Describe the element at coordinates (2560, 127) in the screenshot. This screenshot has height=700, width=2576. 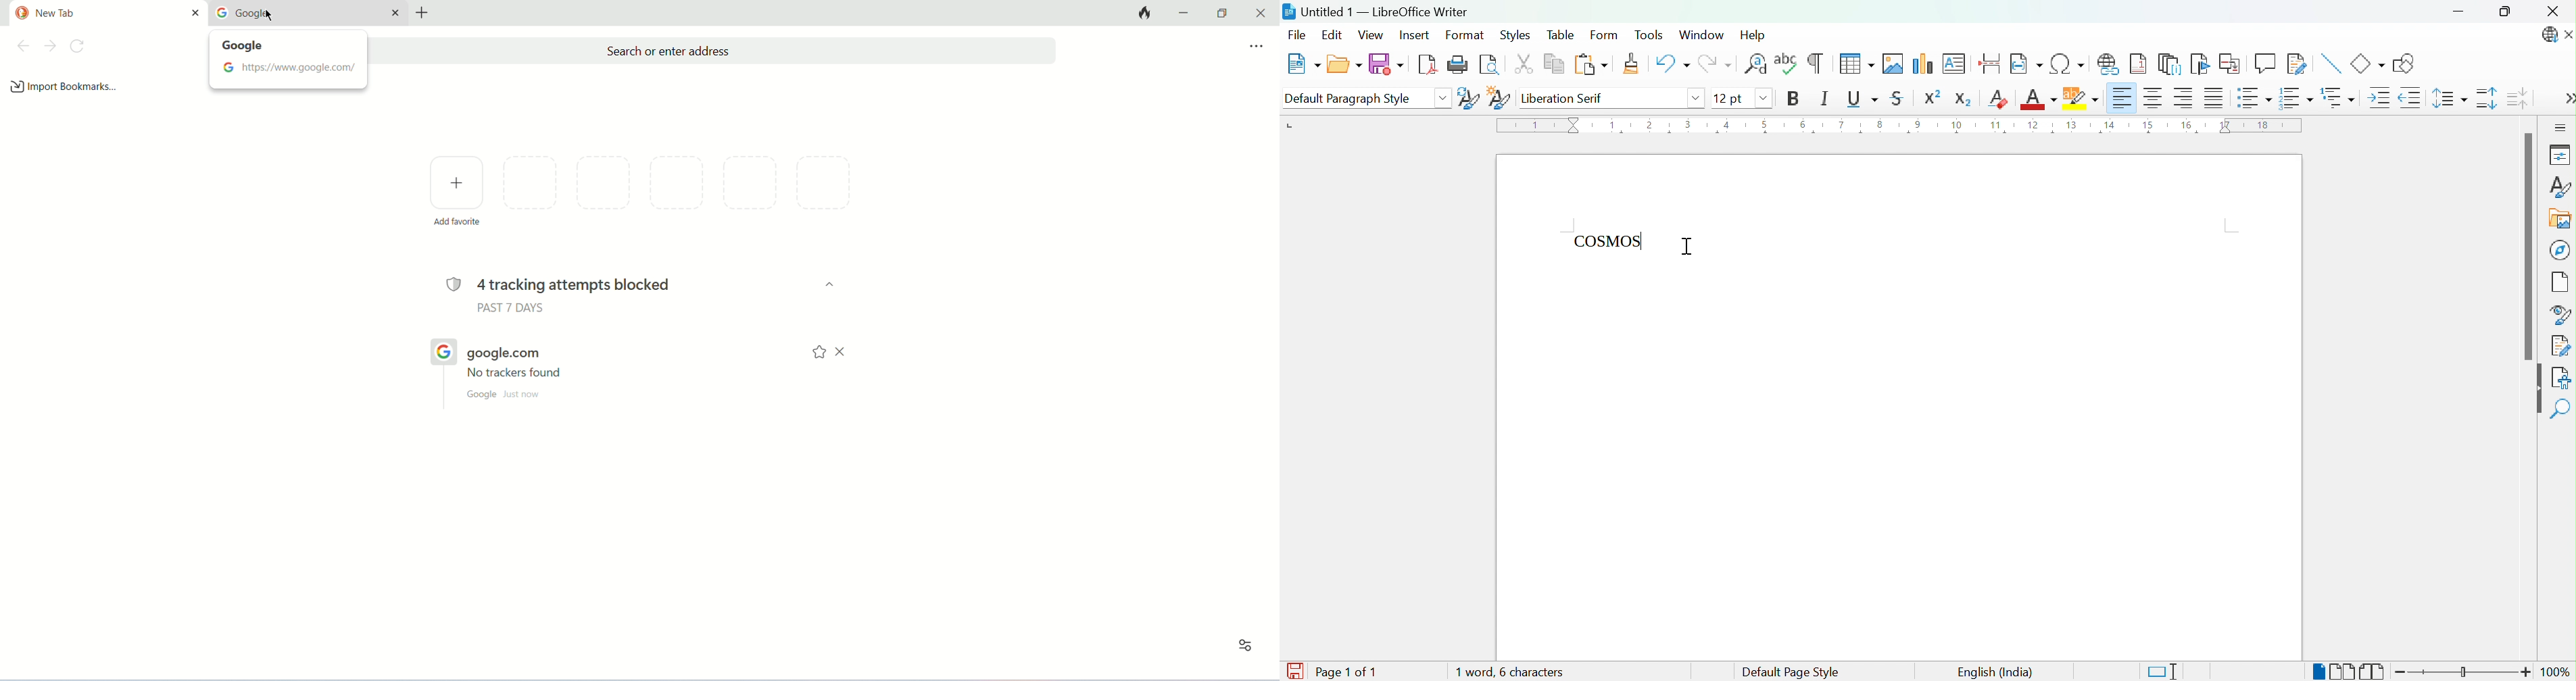
I see `Sidebar Settings` at that location.